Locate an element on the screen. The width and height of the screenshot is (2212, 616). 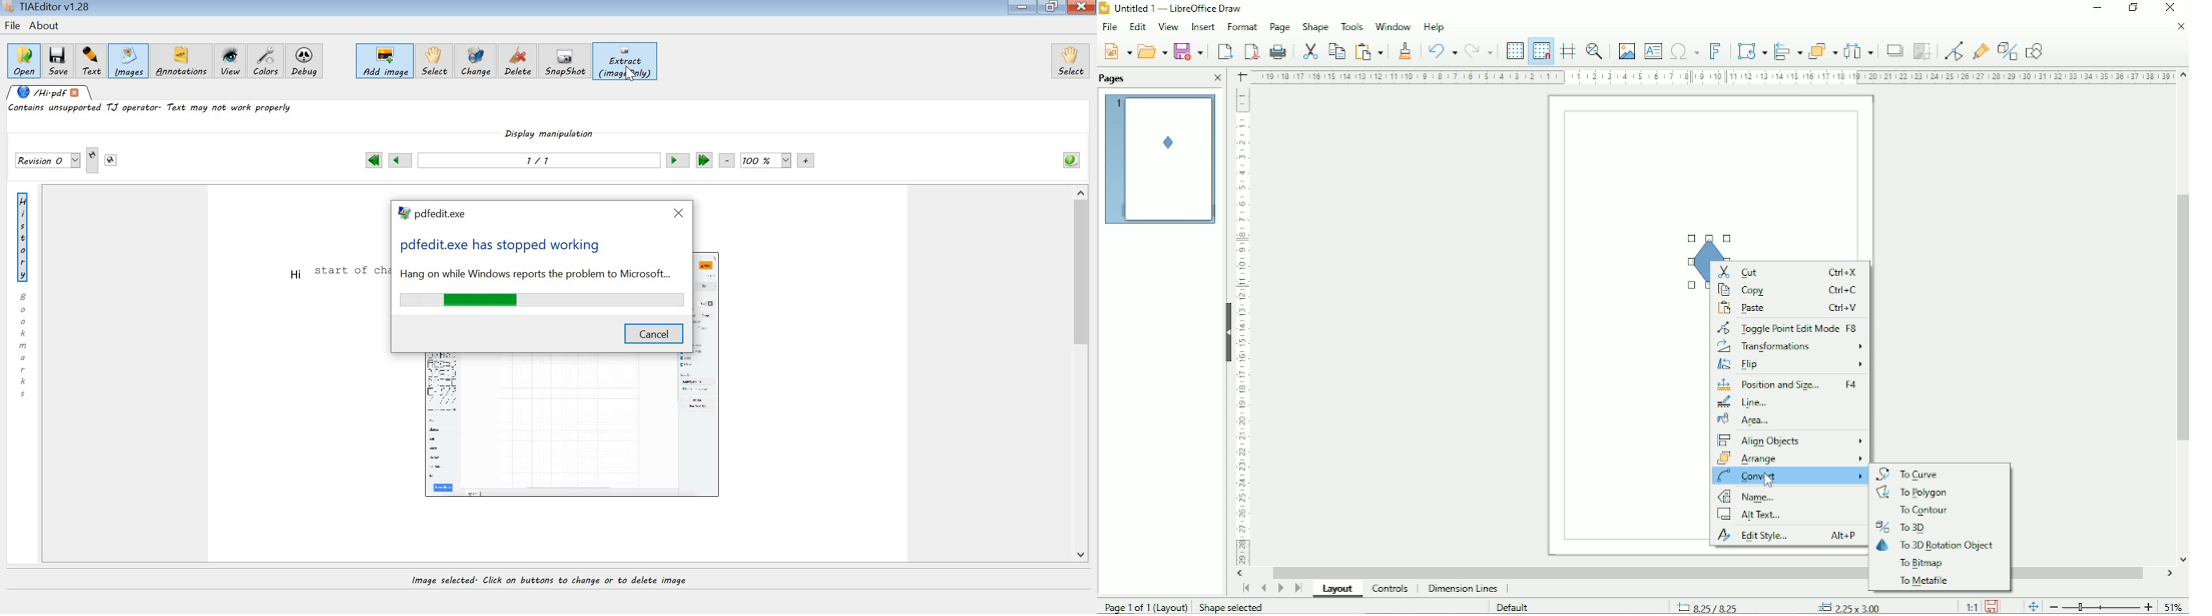
Tools is located at coordinates (1351, 26).